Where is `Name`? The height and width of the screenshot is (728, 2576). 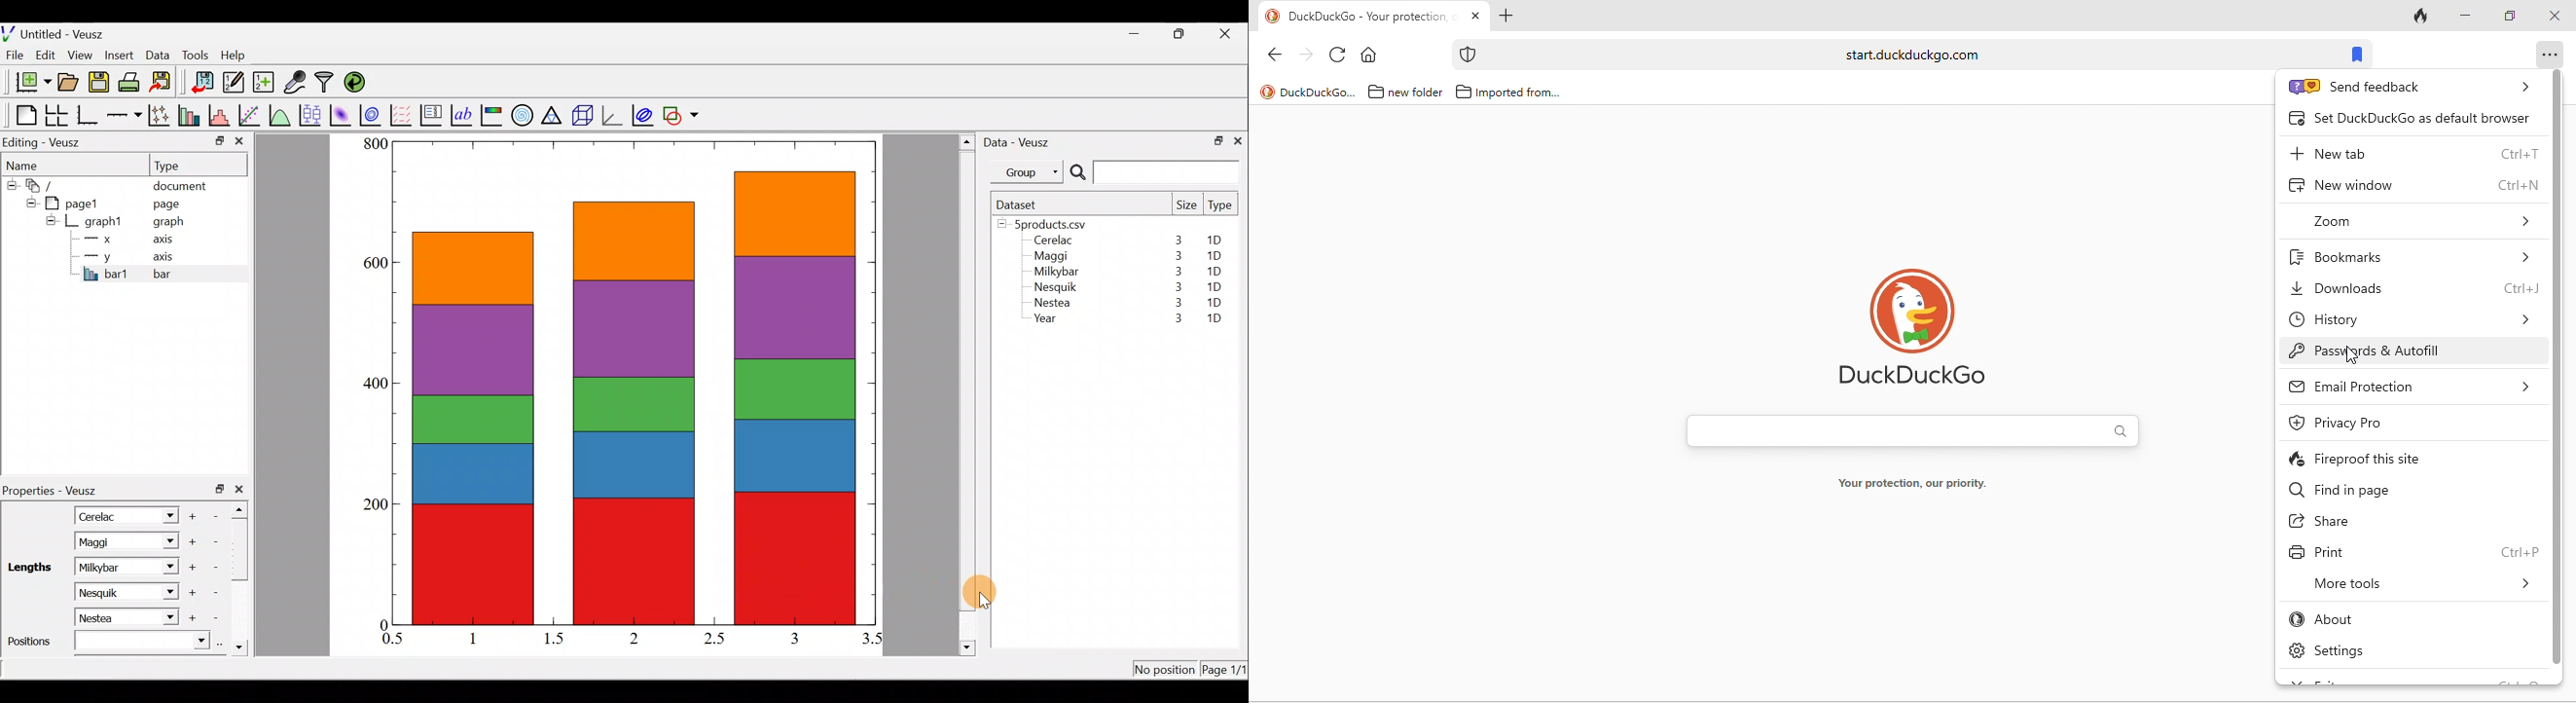
Name is located at coordinates (30, 163).